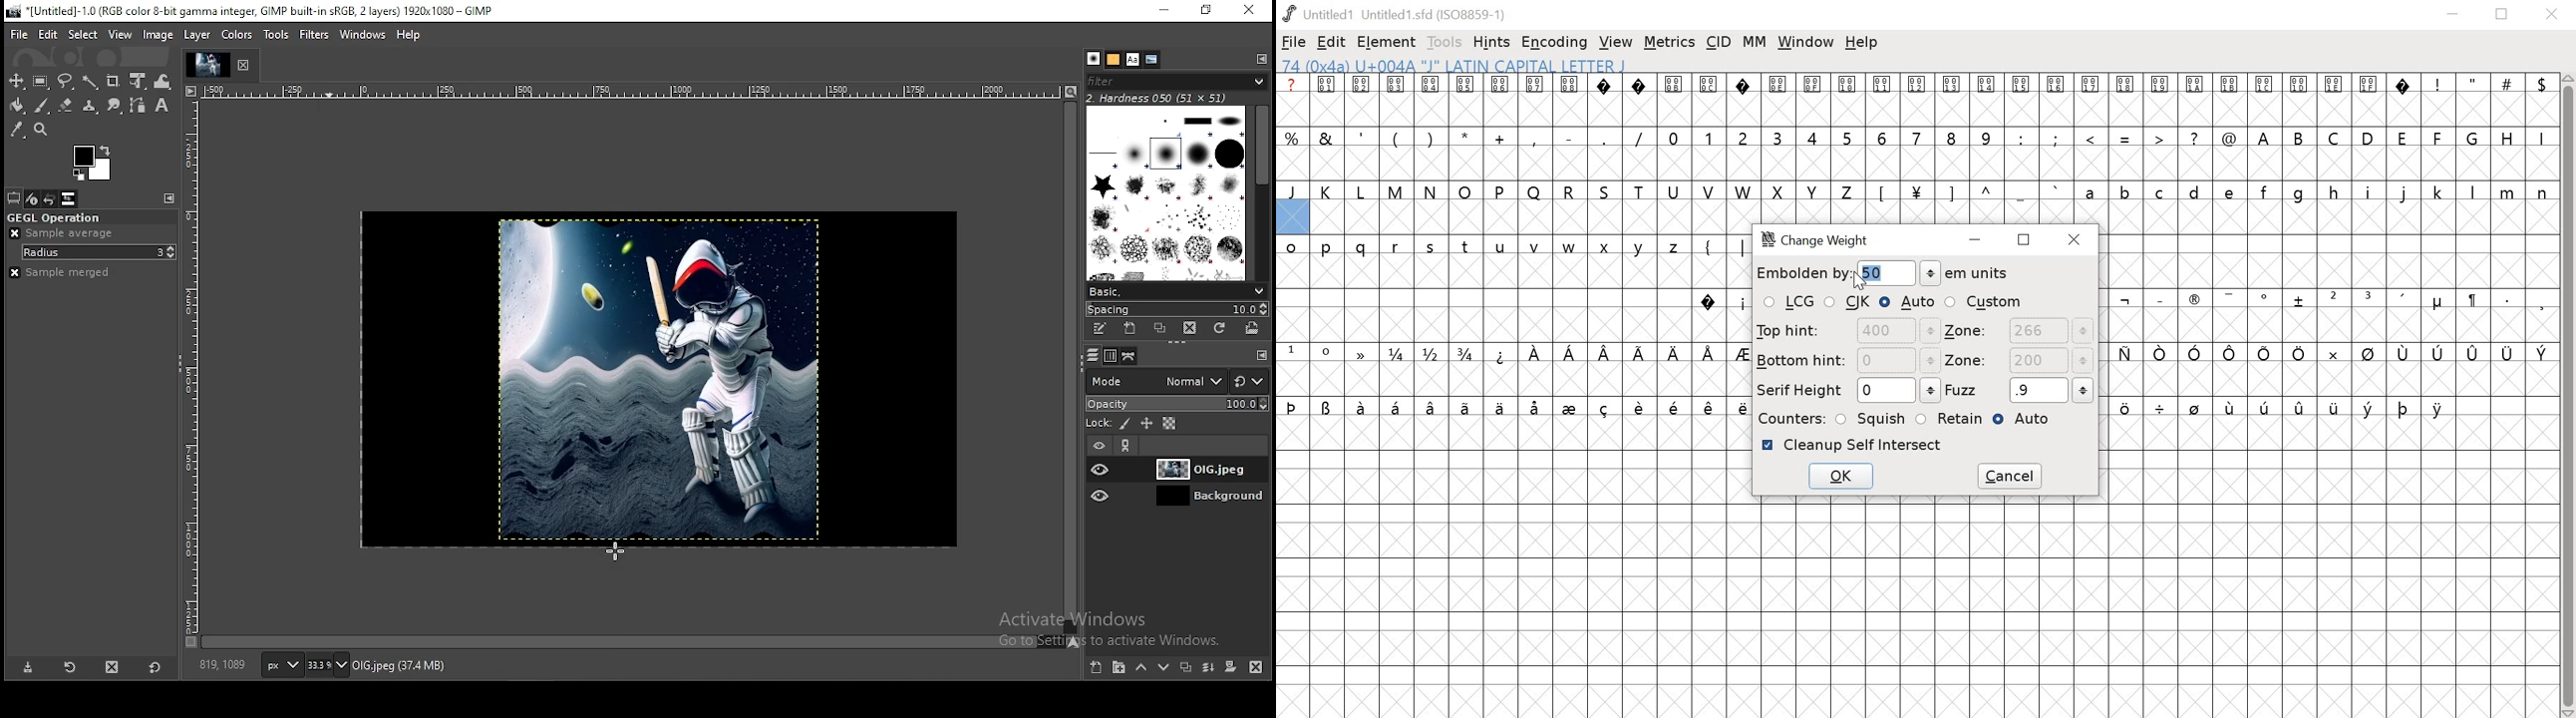  I want to click on hardness, so click(1171, 98).